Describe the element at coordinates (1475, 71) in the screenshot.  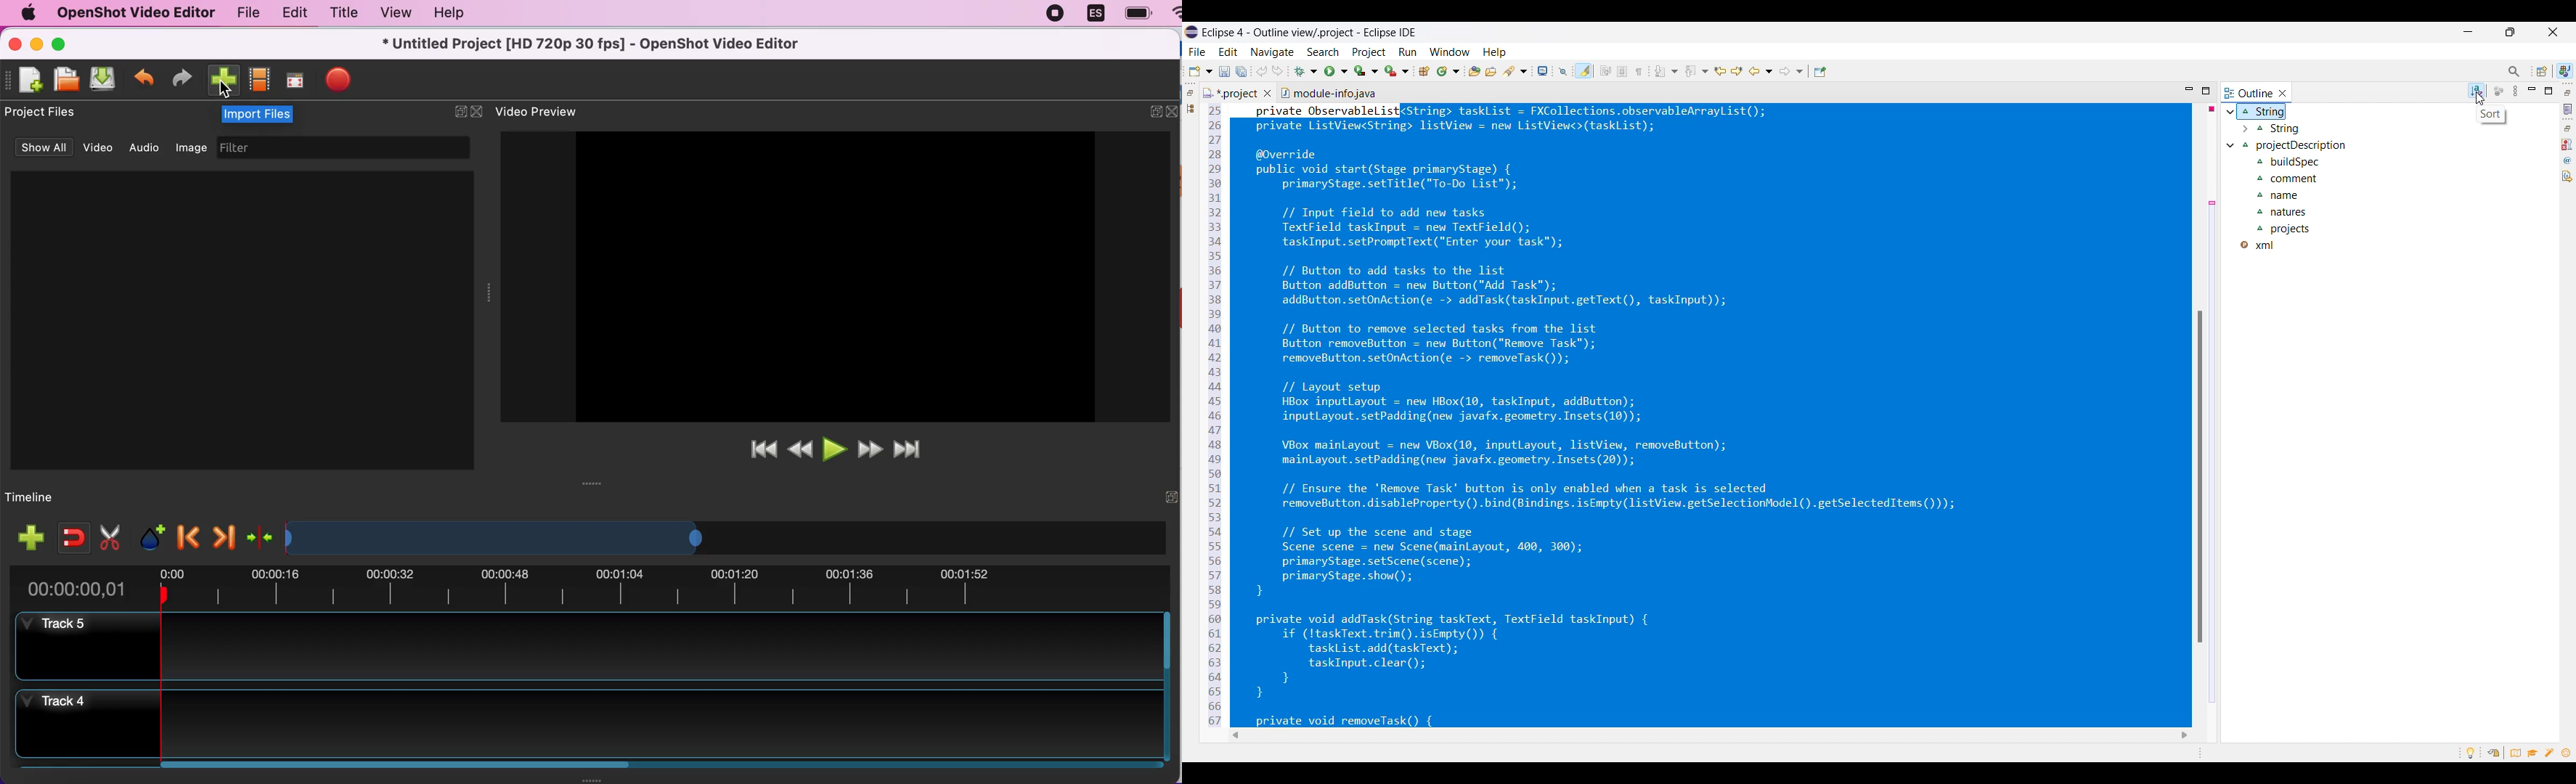
I see `Open type` at that location.